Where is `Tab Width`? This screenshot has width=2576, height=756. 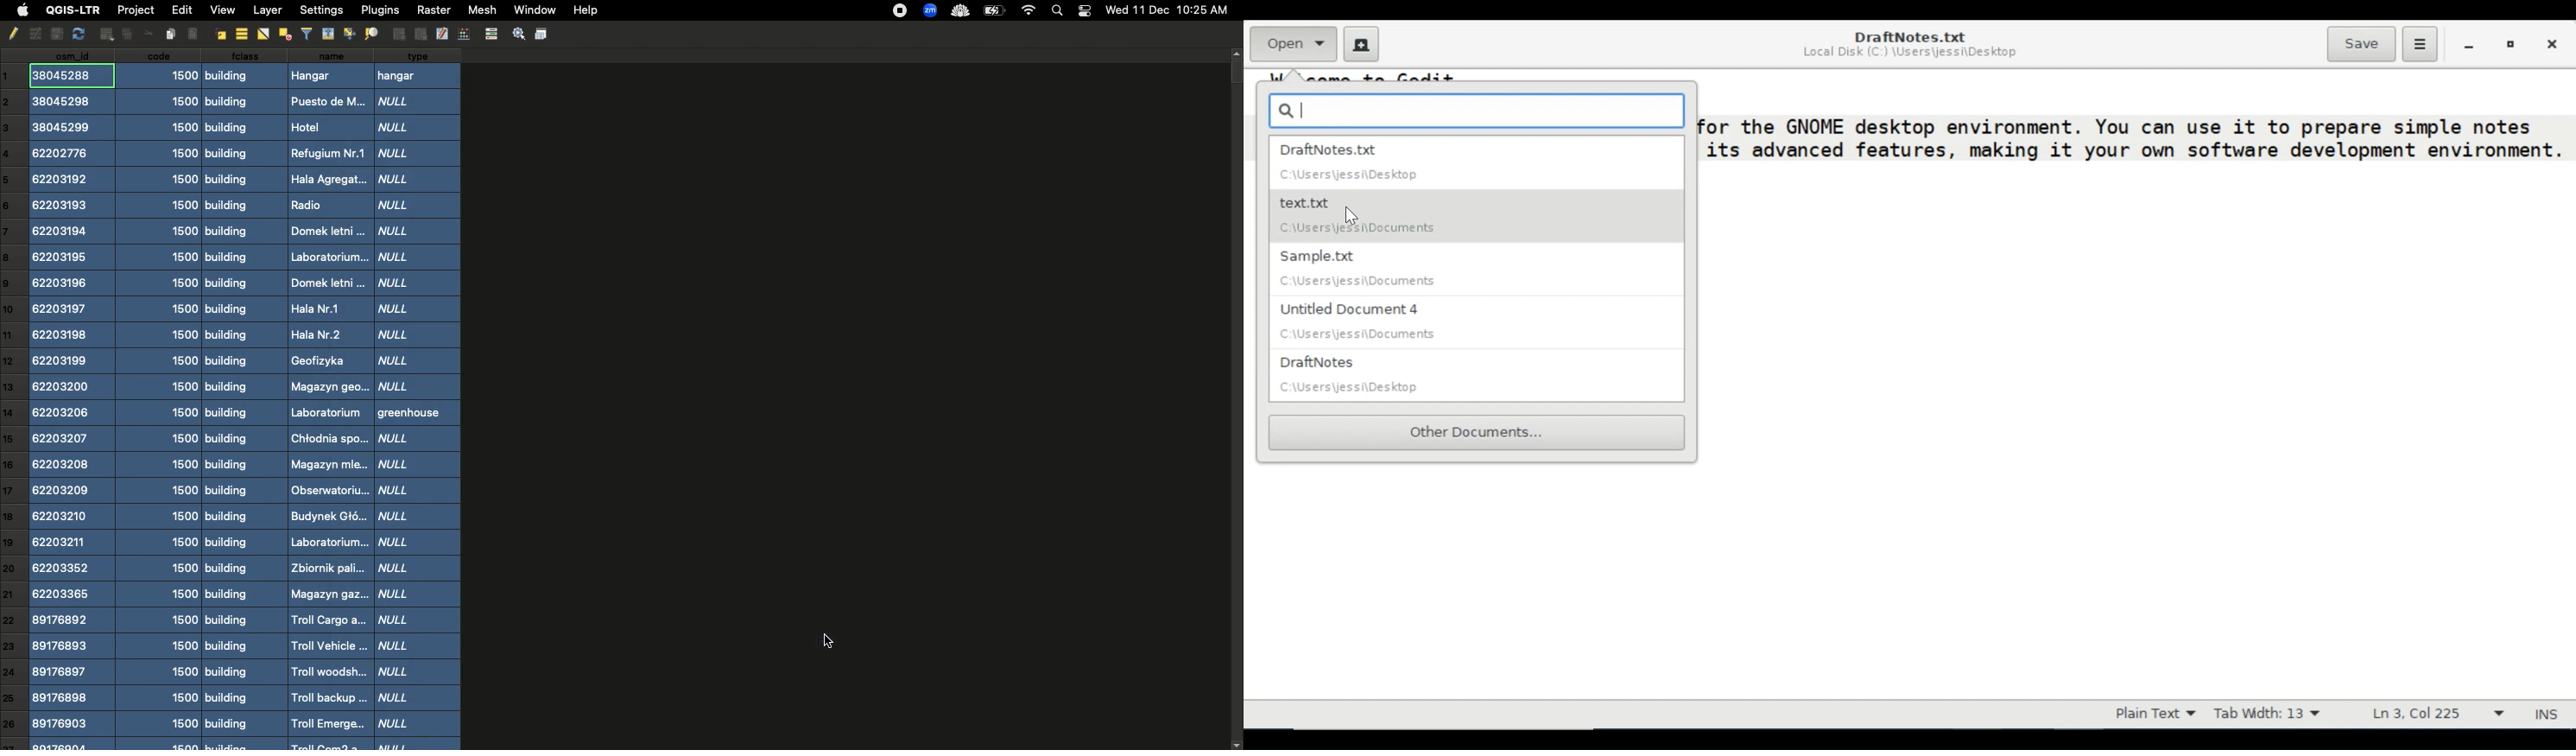 Tab Width is located at coordinates (2267, 714).